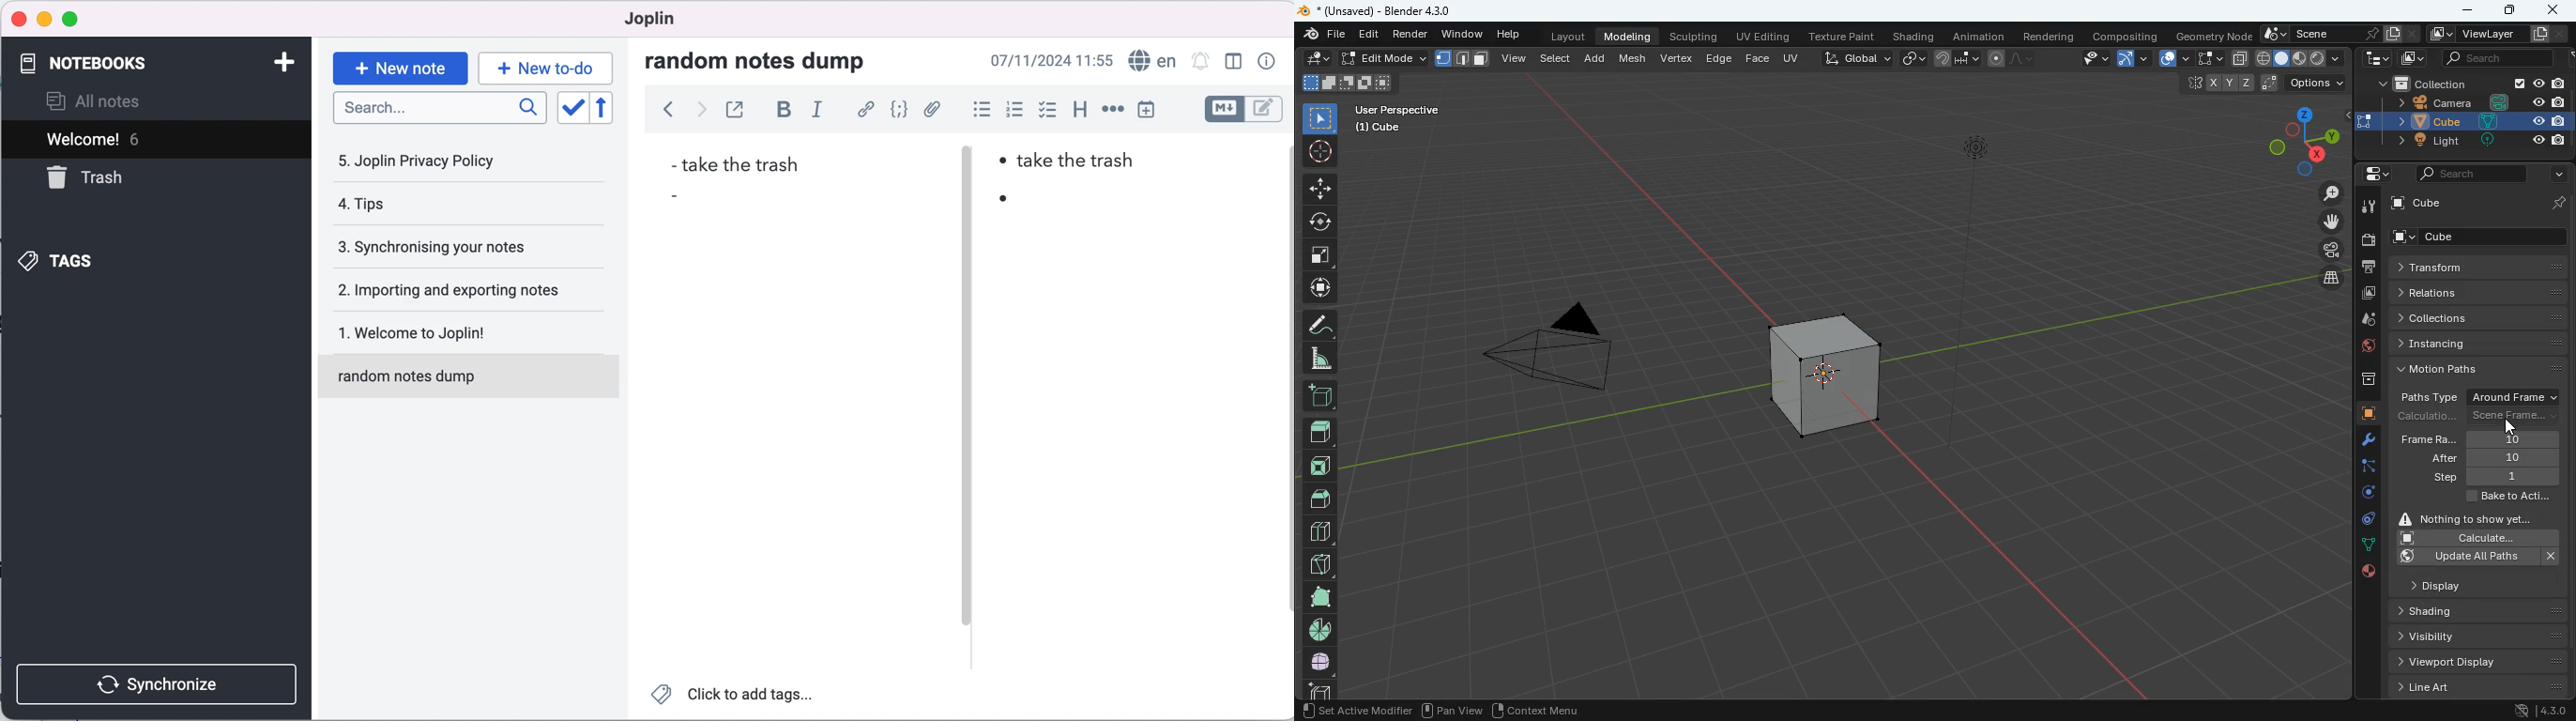 The image size is (2576, 728). I want to click on bulleted list, so click(977, 110).